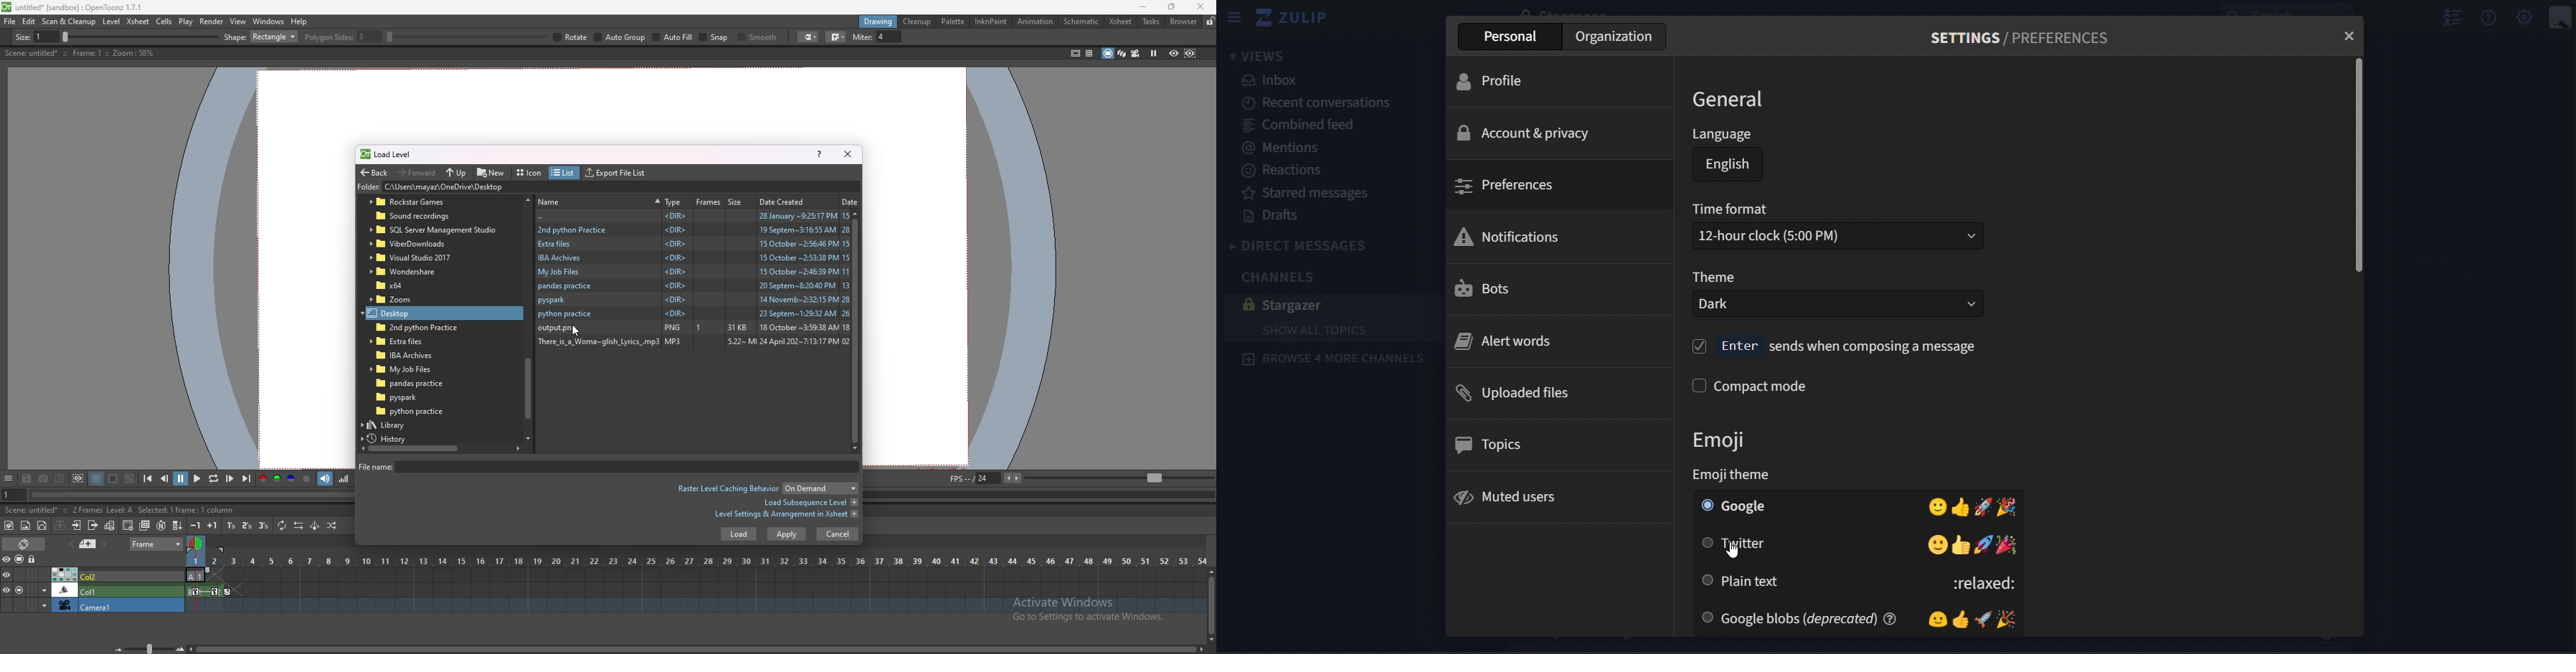  I want to click on reactions, so click(1285, 173).